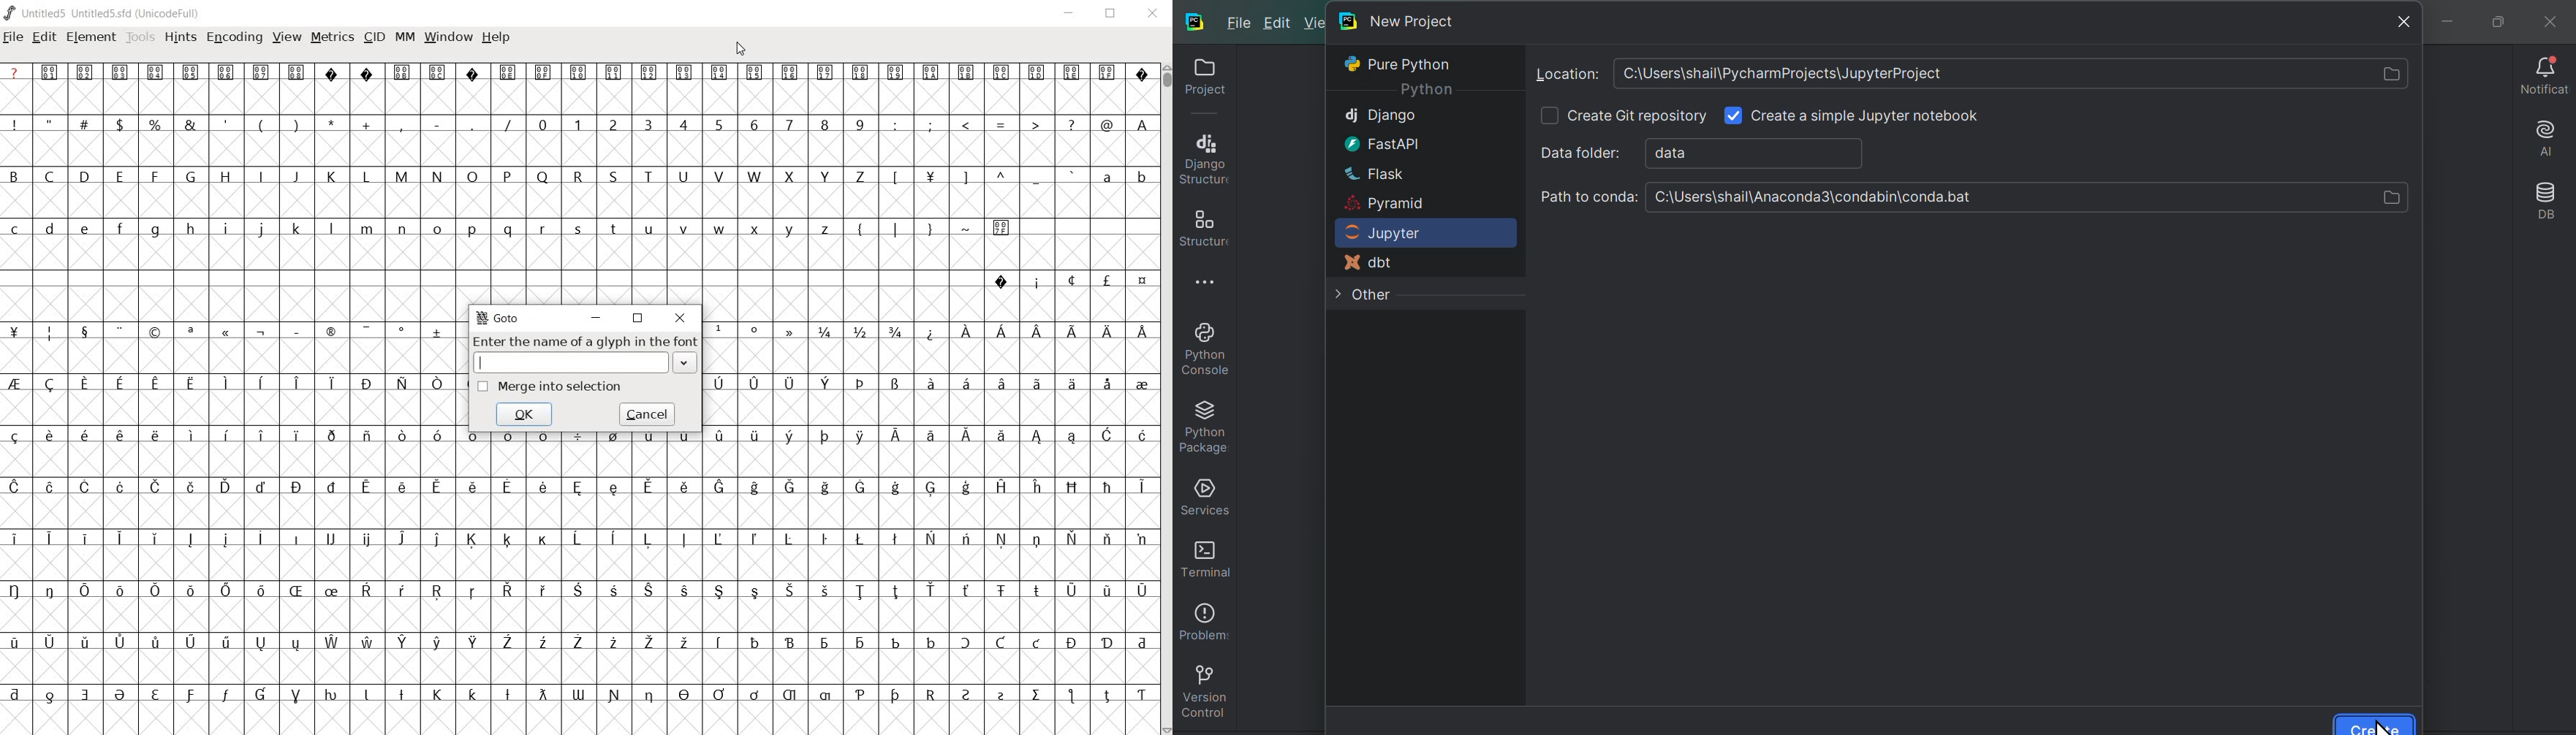 The image size is (2576, 756). What do you see at coordinates (332, 643) in the screenshot?
I see `Symbol` at bounding box center [332, 643].